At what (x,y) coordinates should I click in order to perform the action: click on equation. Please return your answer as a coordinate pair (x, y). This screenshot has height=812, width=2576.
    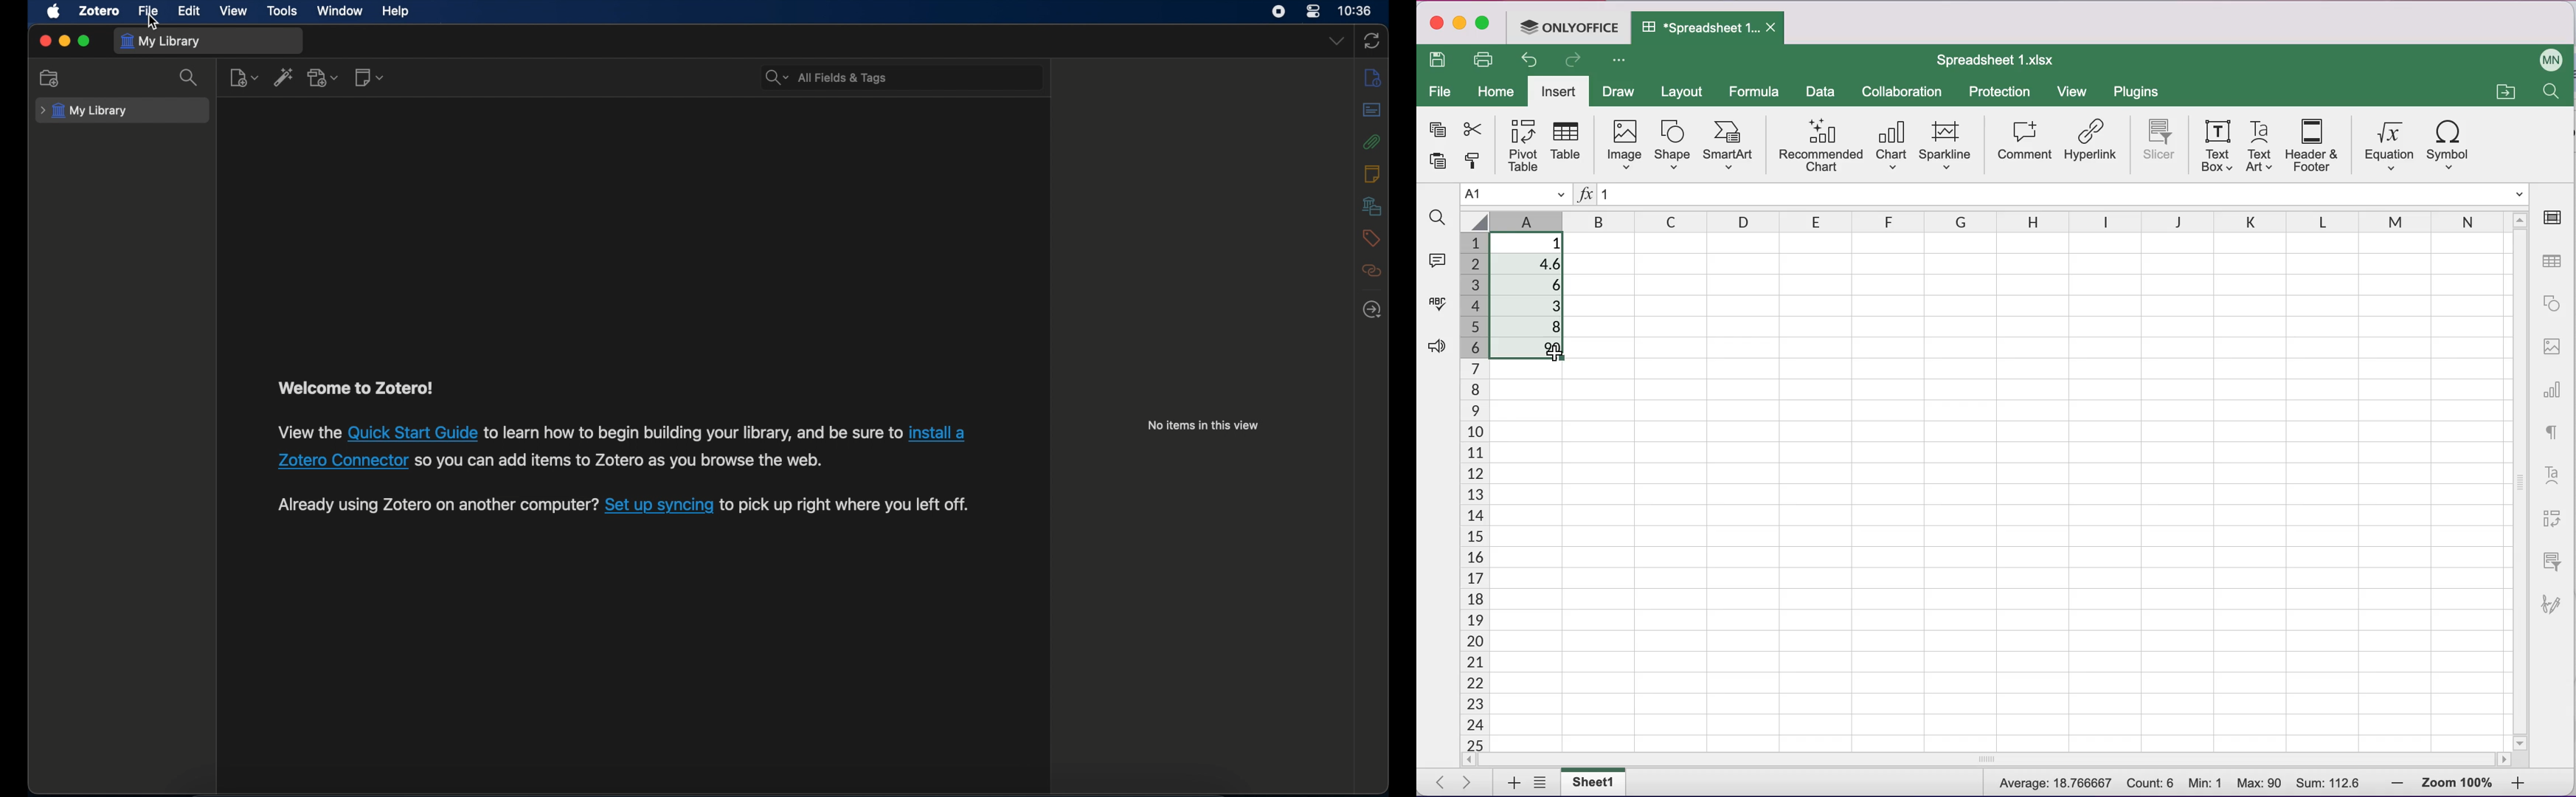
    Looking at the image, I should click on (2386, 146).